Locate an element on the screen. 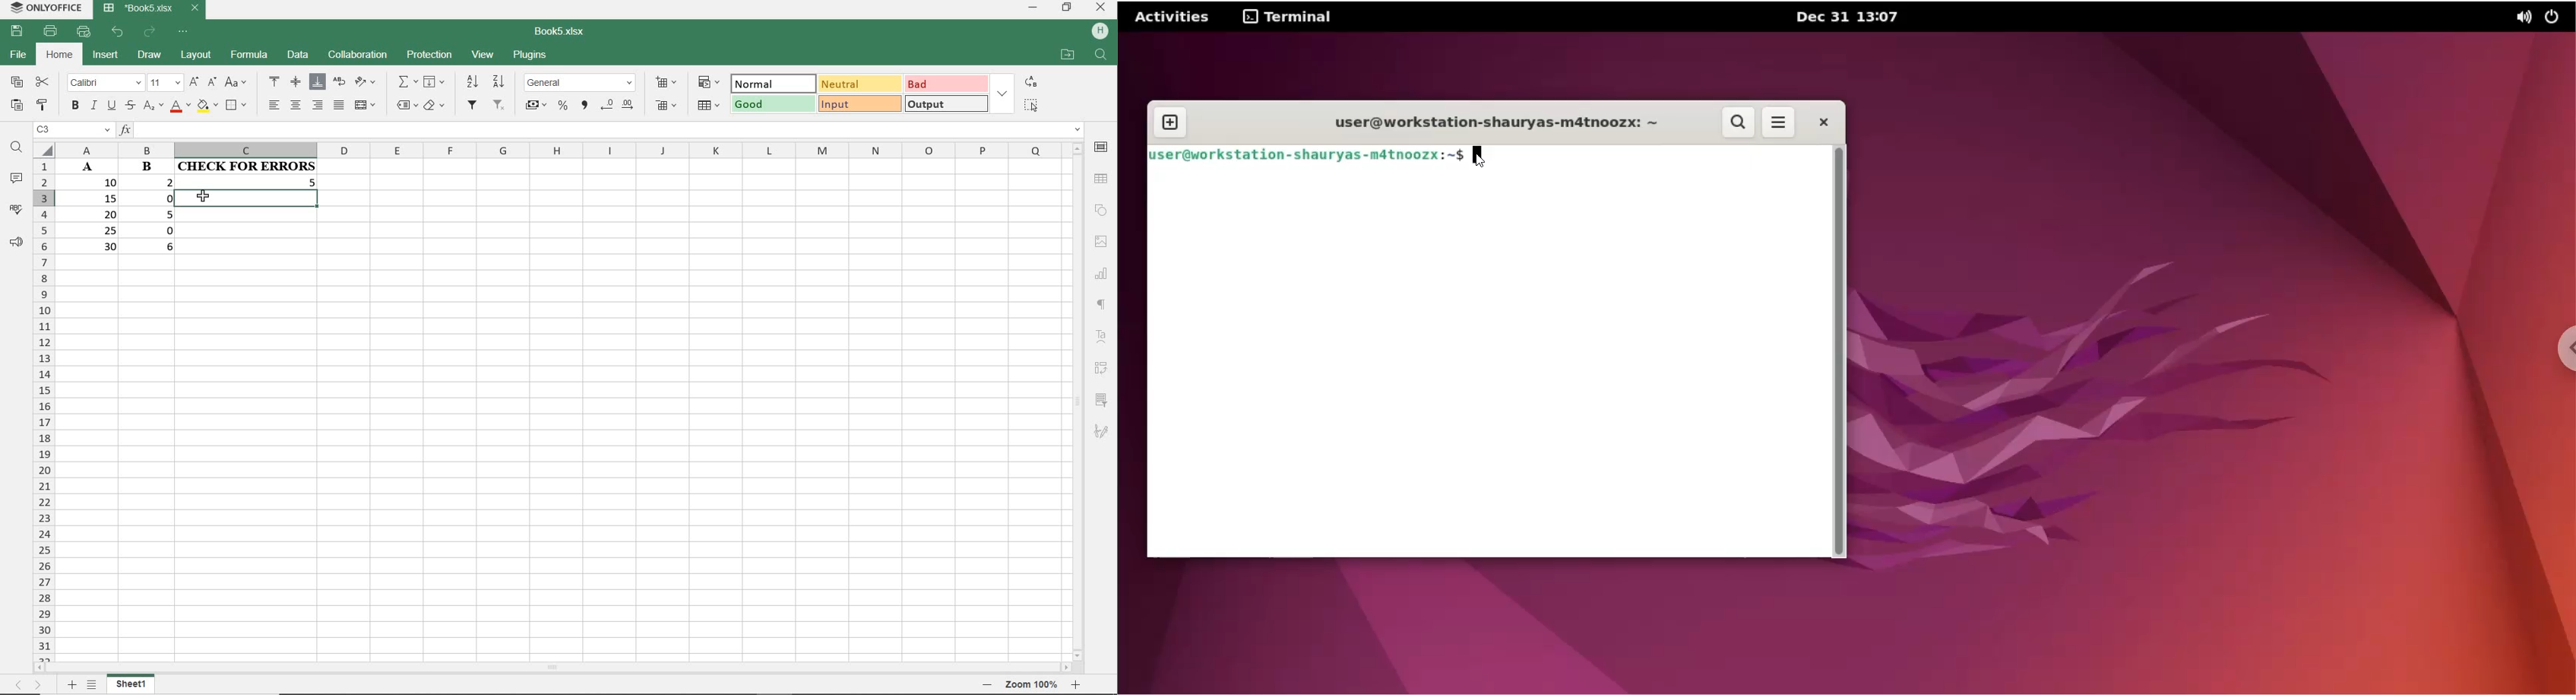 This screenshot has width=2576, height=700. SCROLLBAR is located at coordinates (551, 669).